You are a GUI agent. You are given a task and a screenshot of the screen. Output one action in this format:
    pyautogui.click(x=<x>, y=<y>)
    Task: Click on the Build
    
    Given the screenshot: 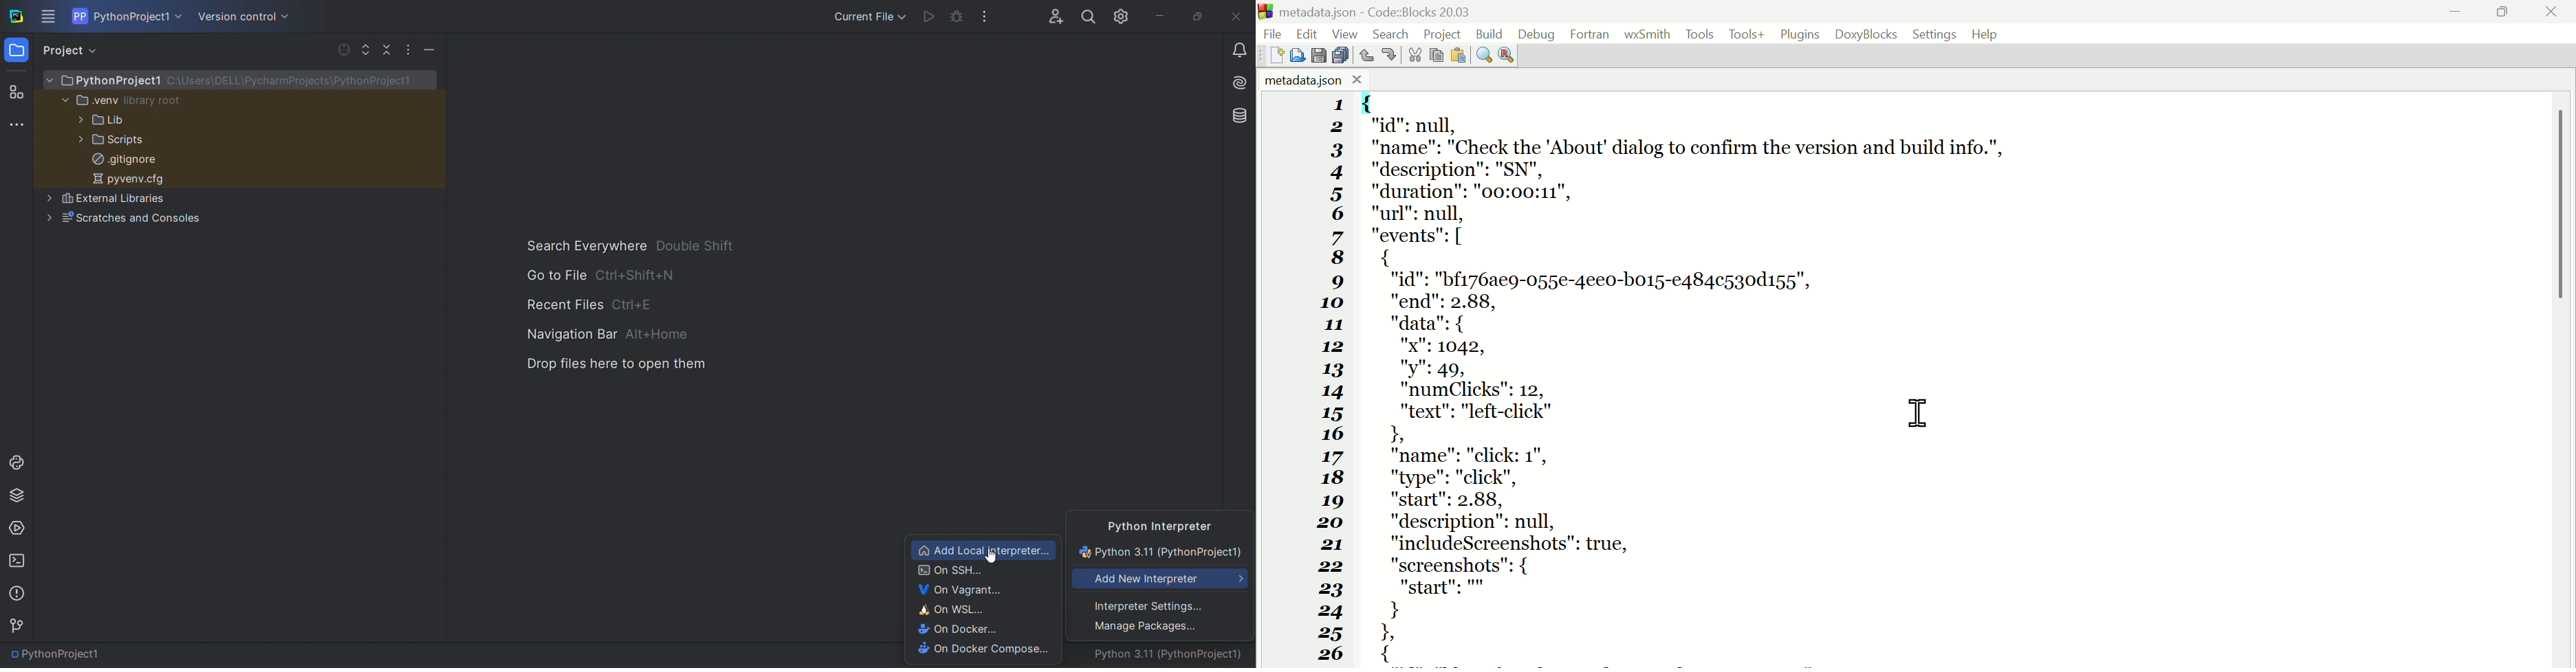 What is the action you would take?
    pyautogui.click(x=1489, y=32)
    